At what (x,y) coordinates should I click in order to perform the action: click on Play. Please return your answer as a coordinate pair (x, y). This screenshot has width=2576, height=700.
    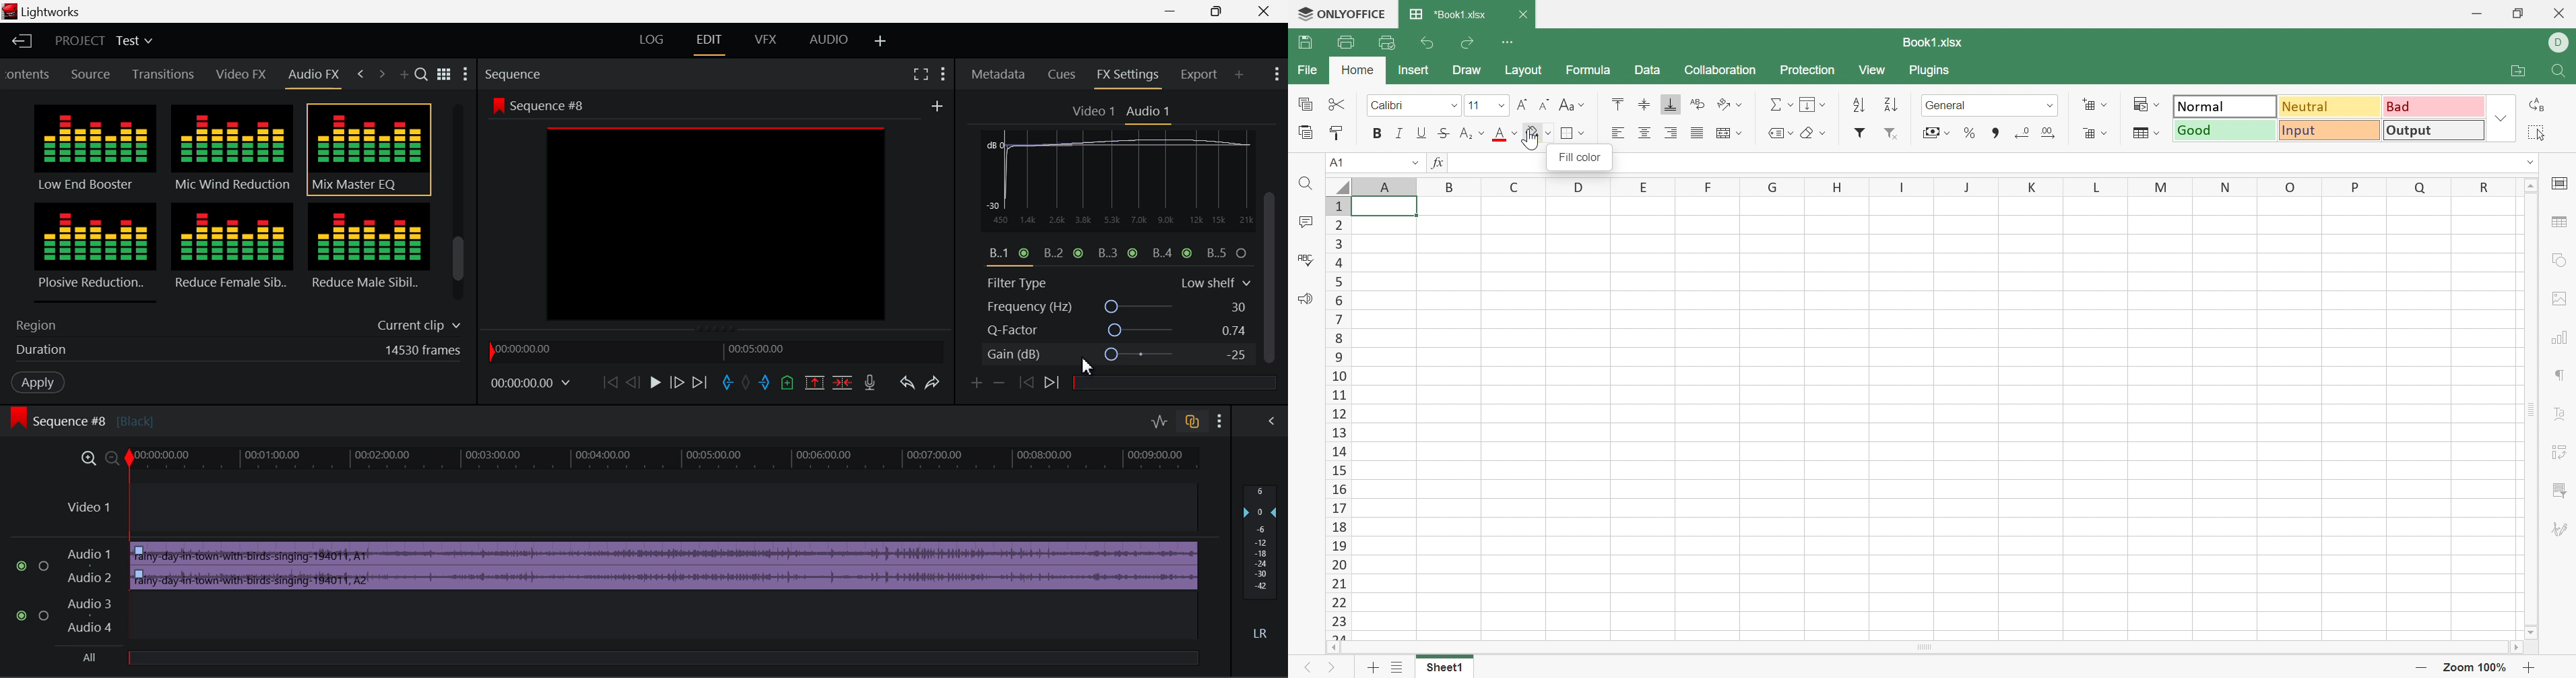
    Looking at the image, I should click on (656, 383).